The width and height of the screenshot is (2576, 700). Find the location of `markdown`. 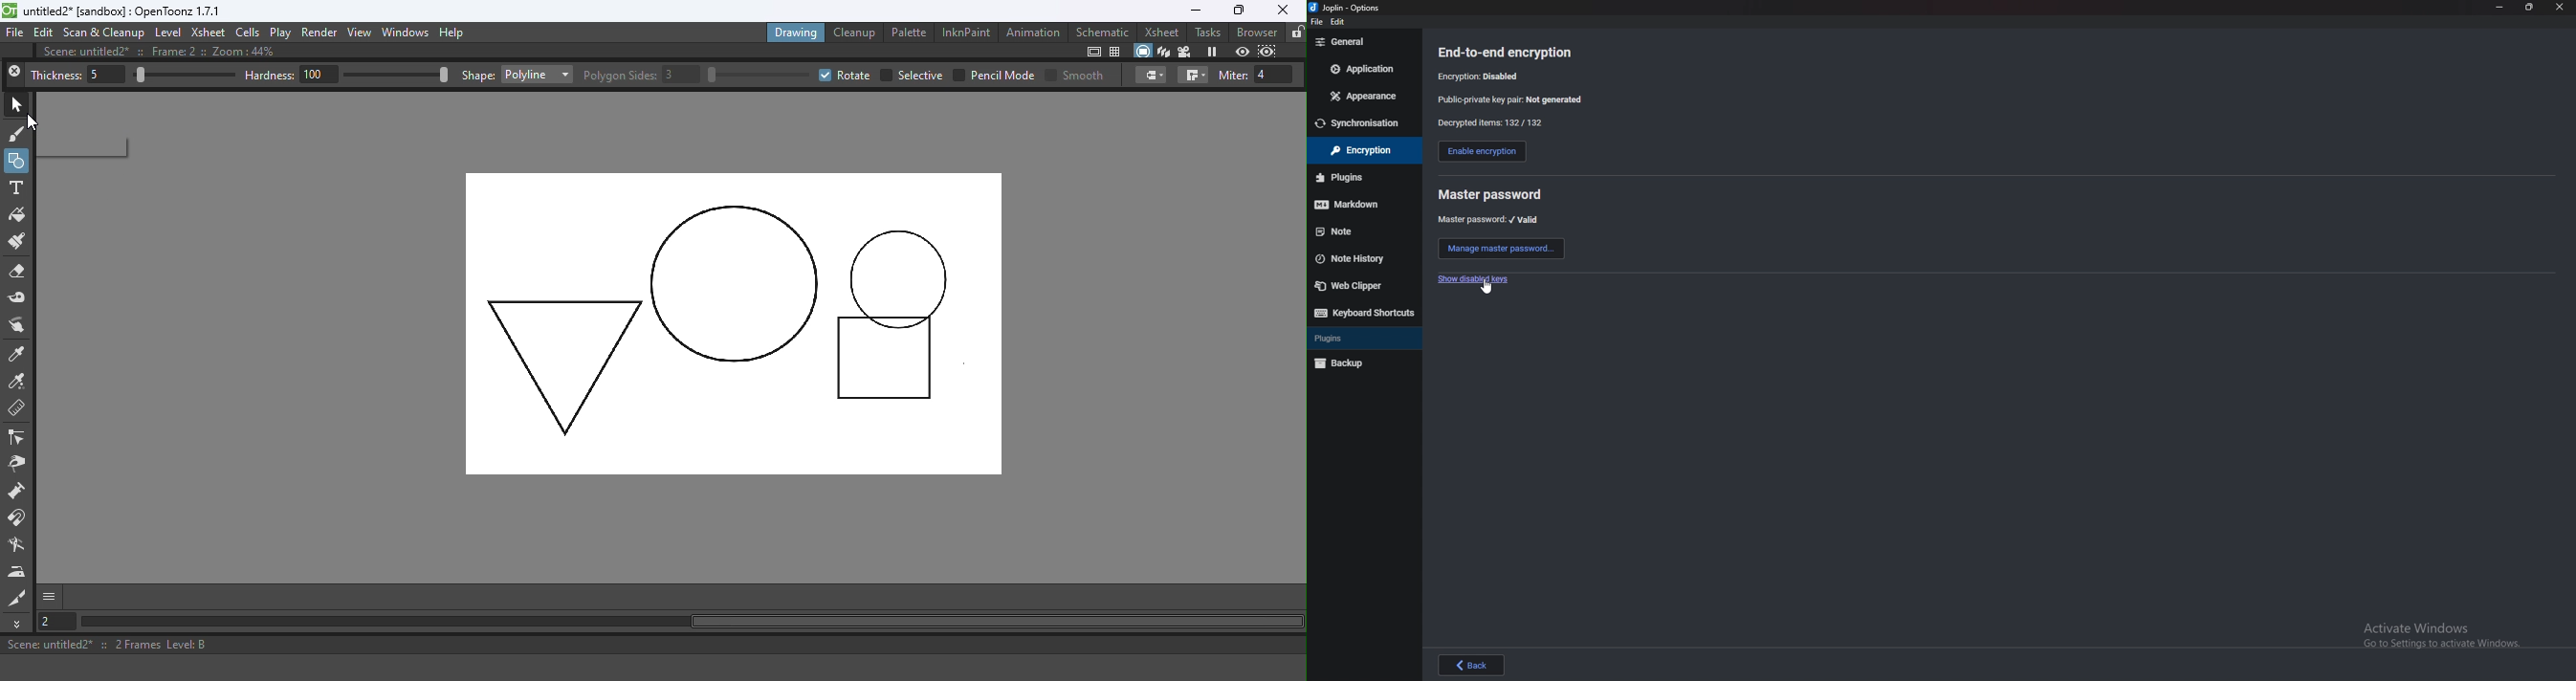

markdown is located at coordinates (1360, 204).